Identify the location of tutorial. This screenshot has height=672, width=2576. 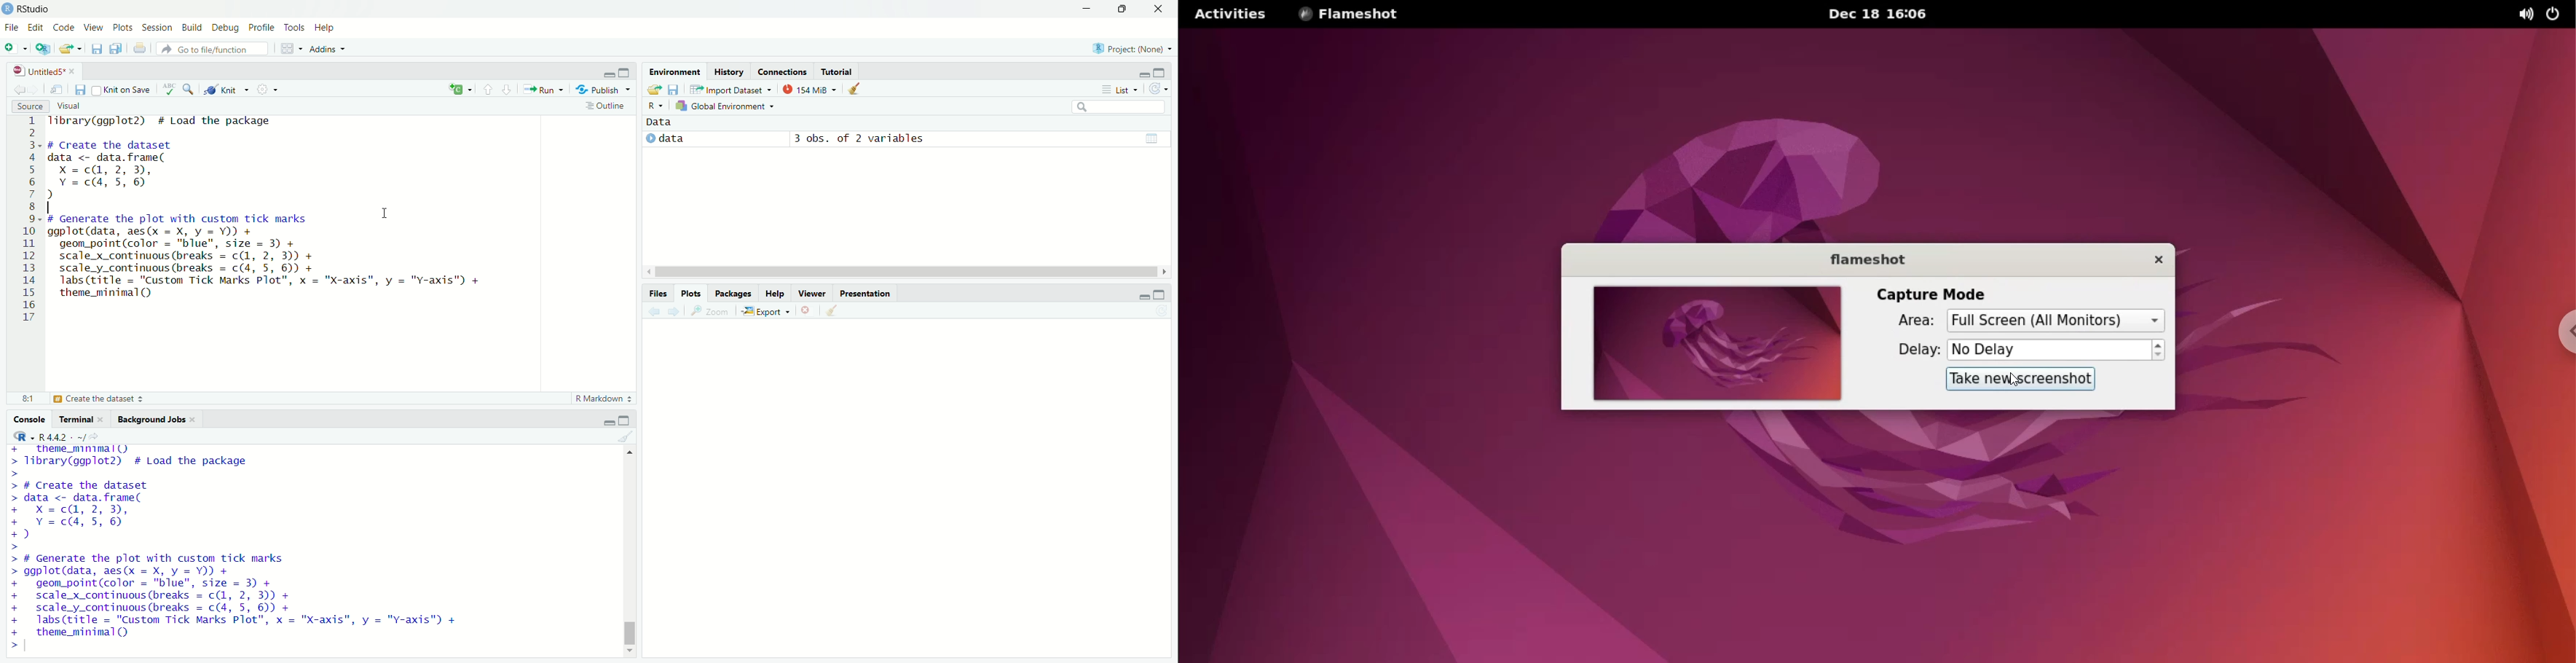
(838, 71).